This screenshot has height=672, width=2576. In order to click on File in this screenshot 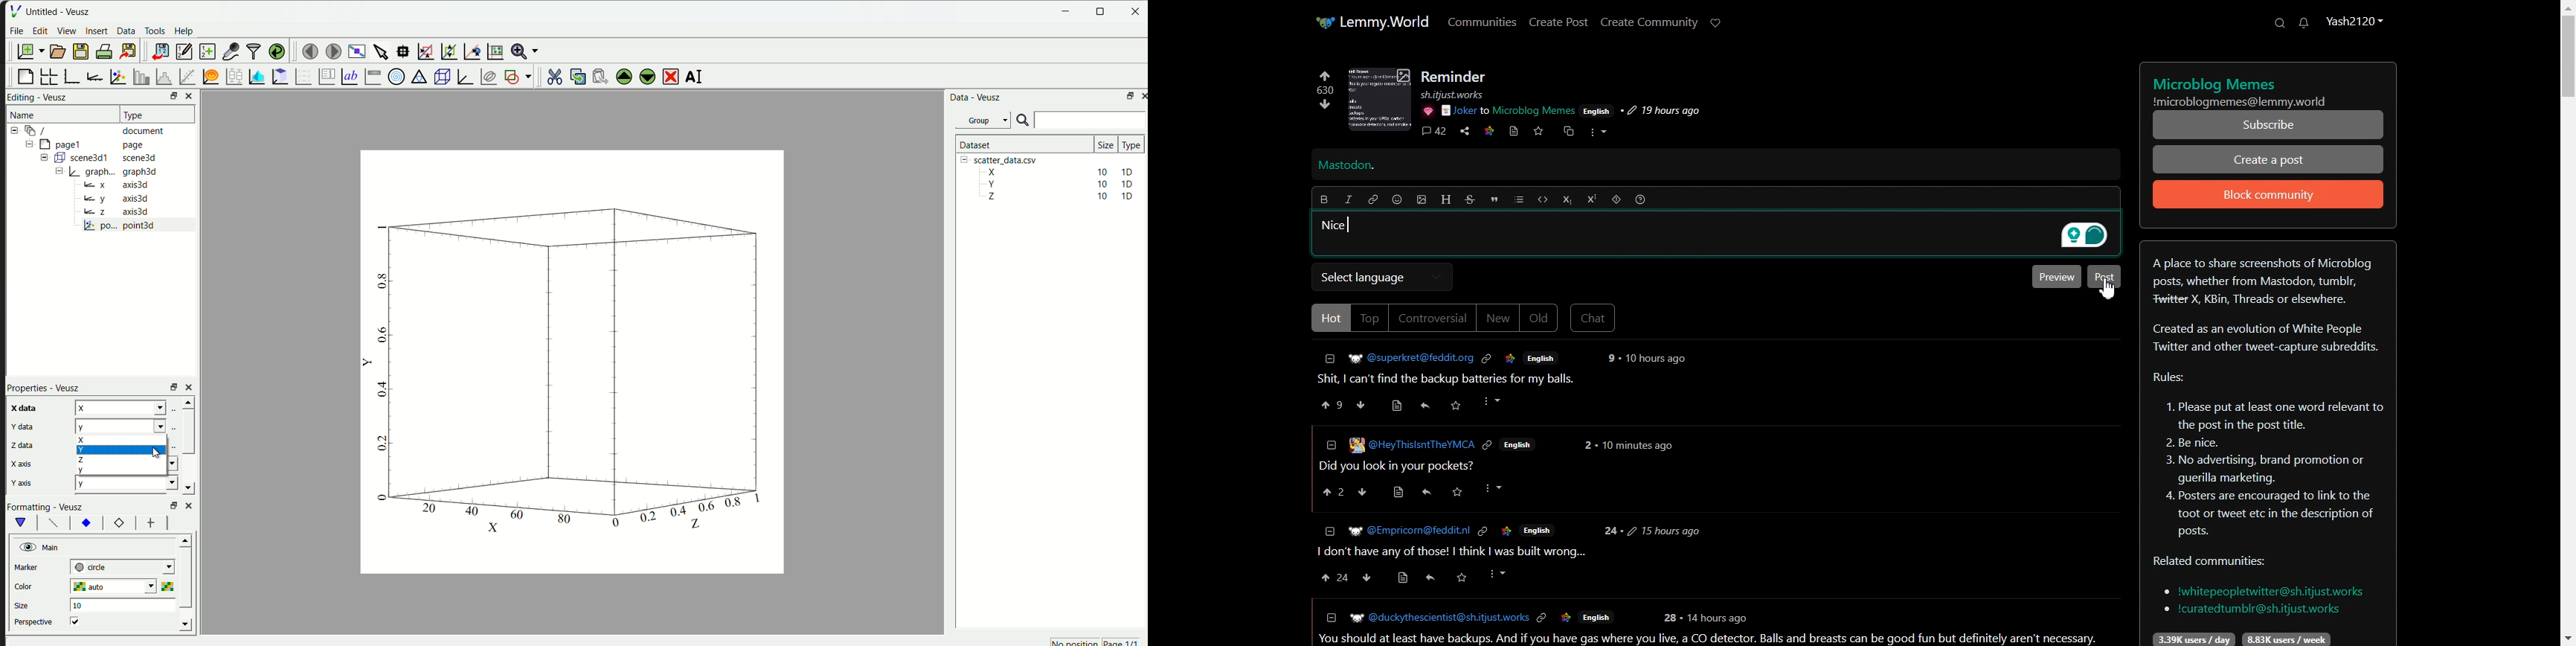, I will do `click(17, 32)`.